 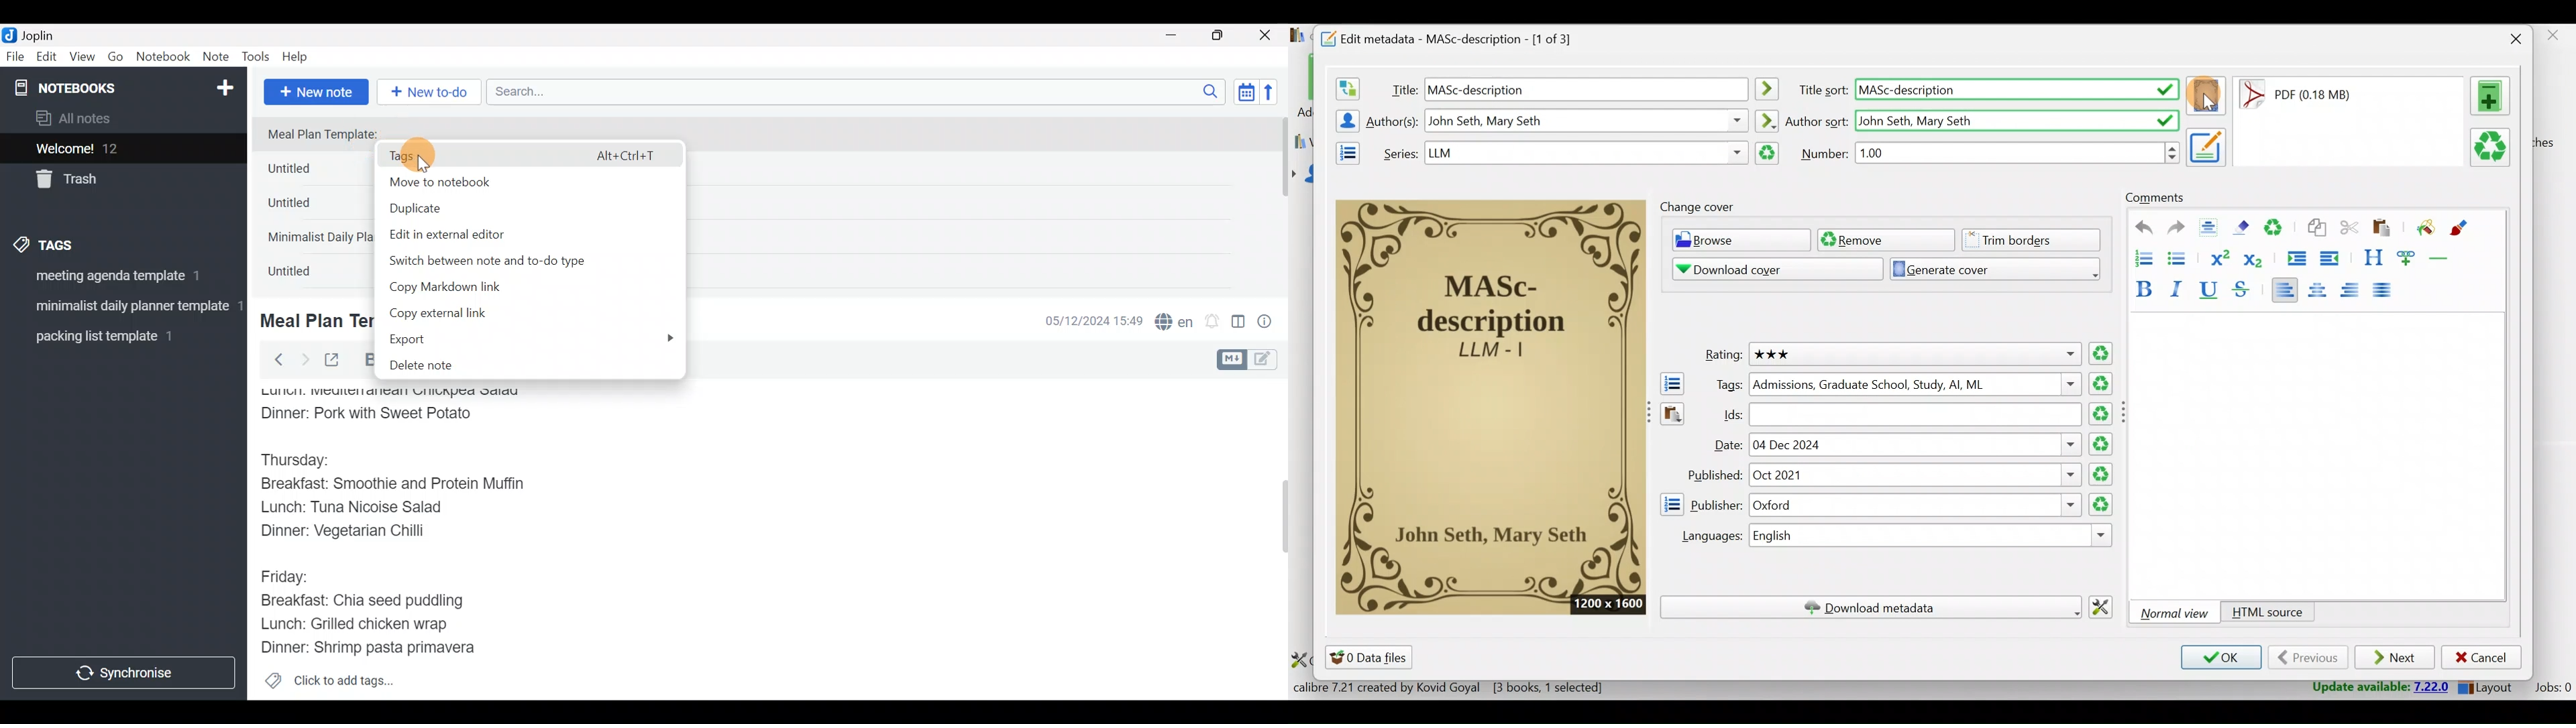 What do you see at coordinates (329, 685) in the screenshot?
I see `Click to add tags` at bounding box center [329, 685].